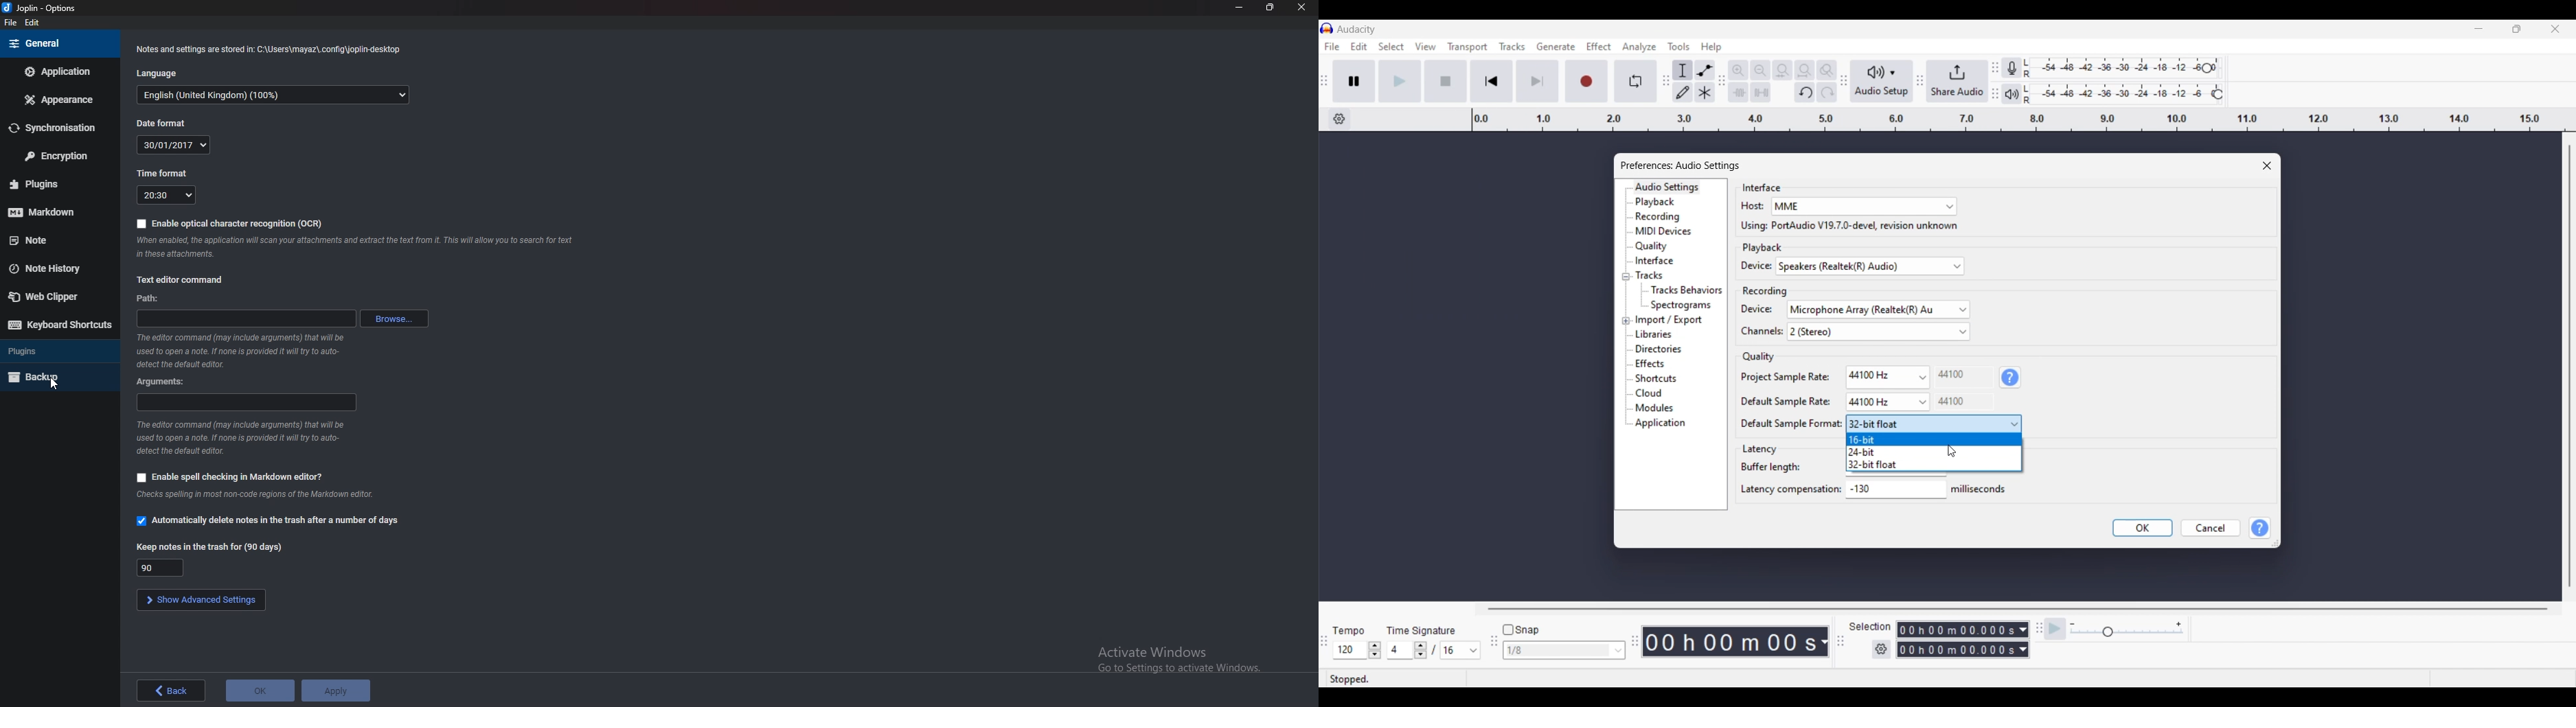 Image resolution: width=2576 pixels, height=728 pixels. What do you see at coordinates (210, 547) in the screenshot?
I see `Keep notes in the trash for 90 days` at bounding box center [210, 547].